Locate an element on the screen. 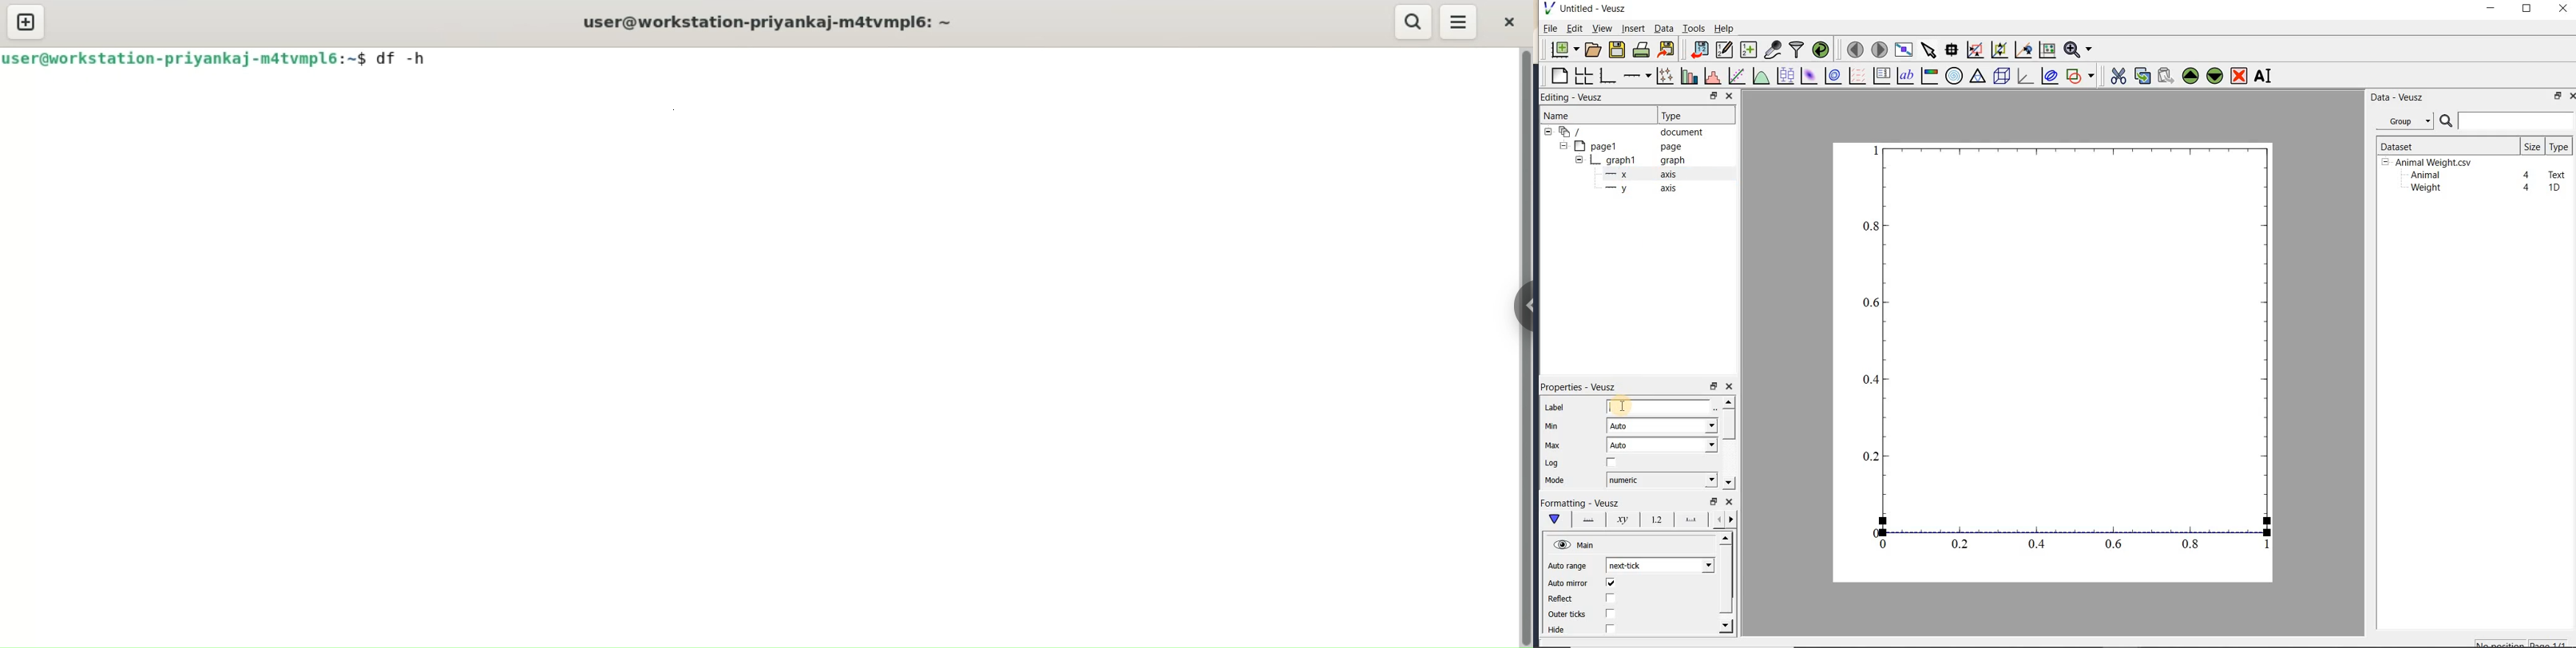 Image resolution: width=2576 pixels, height=672 pixels. plot box plots is located at coordinates (1783, 76).